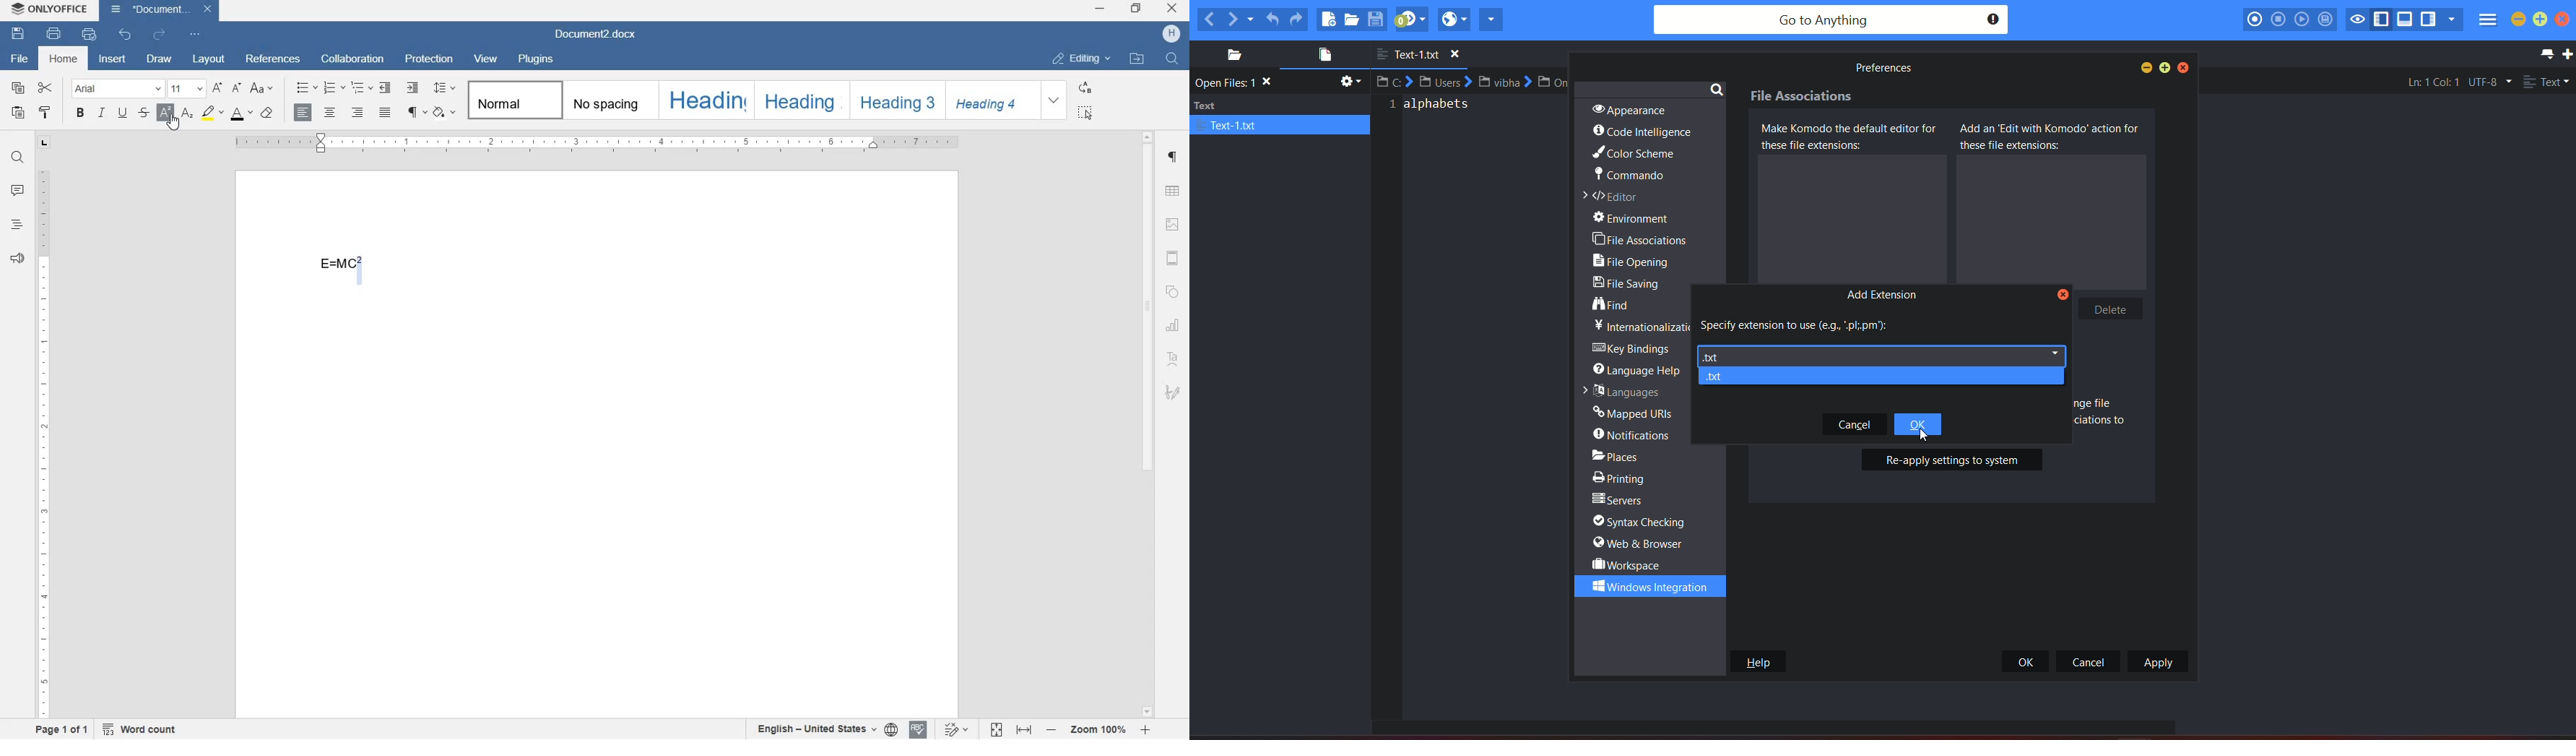 This screenshot has height=756, width=2576. I want to click on cut, so click(47, 86).